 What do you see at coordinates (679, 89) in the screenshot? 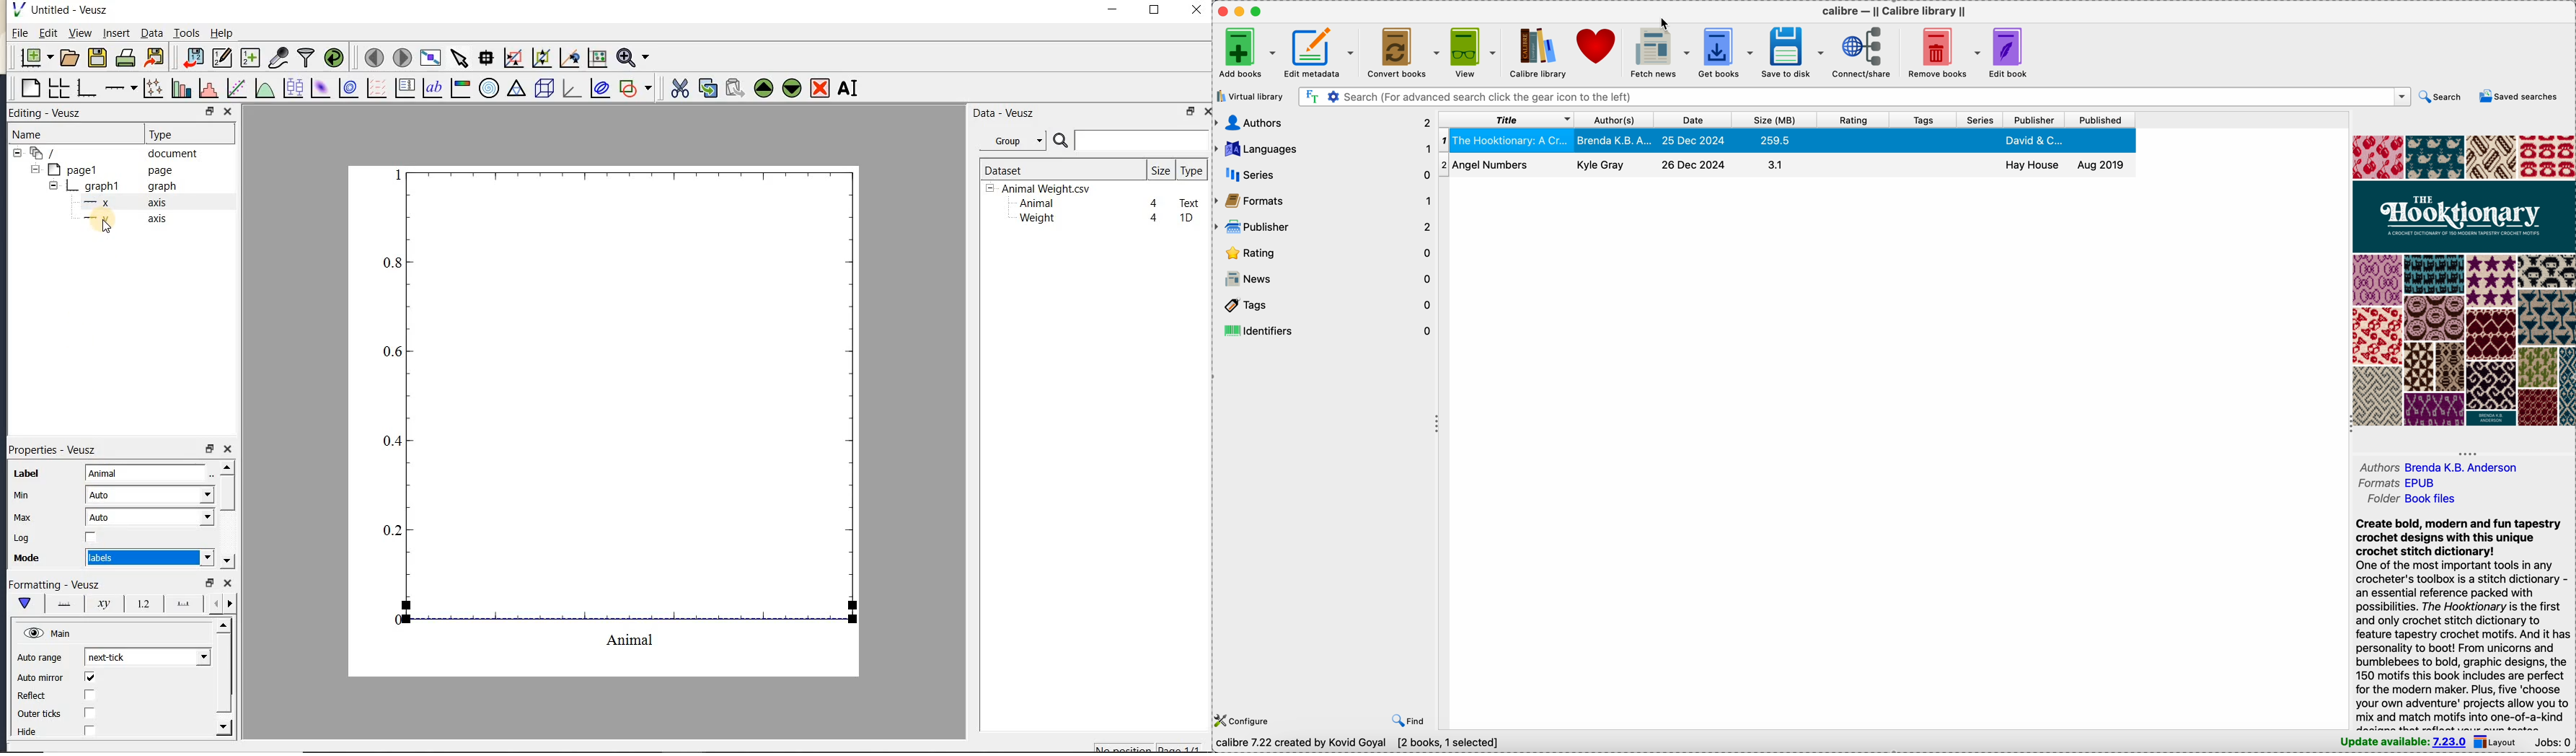
I see `cut the selected widget` at bounding box center [679, 89].